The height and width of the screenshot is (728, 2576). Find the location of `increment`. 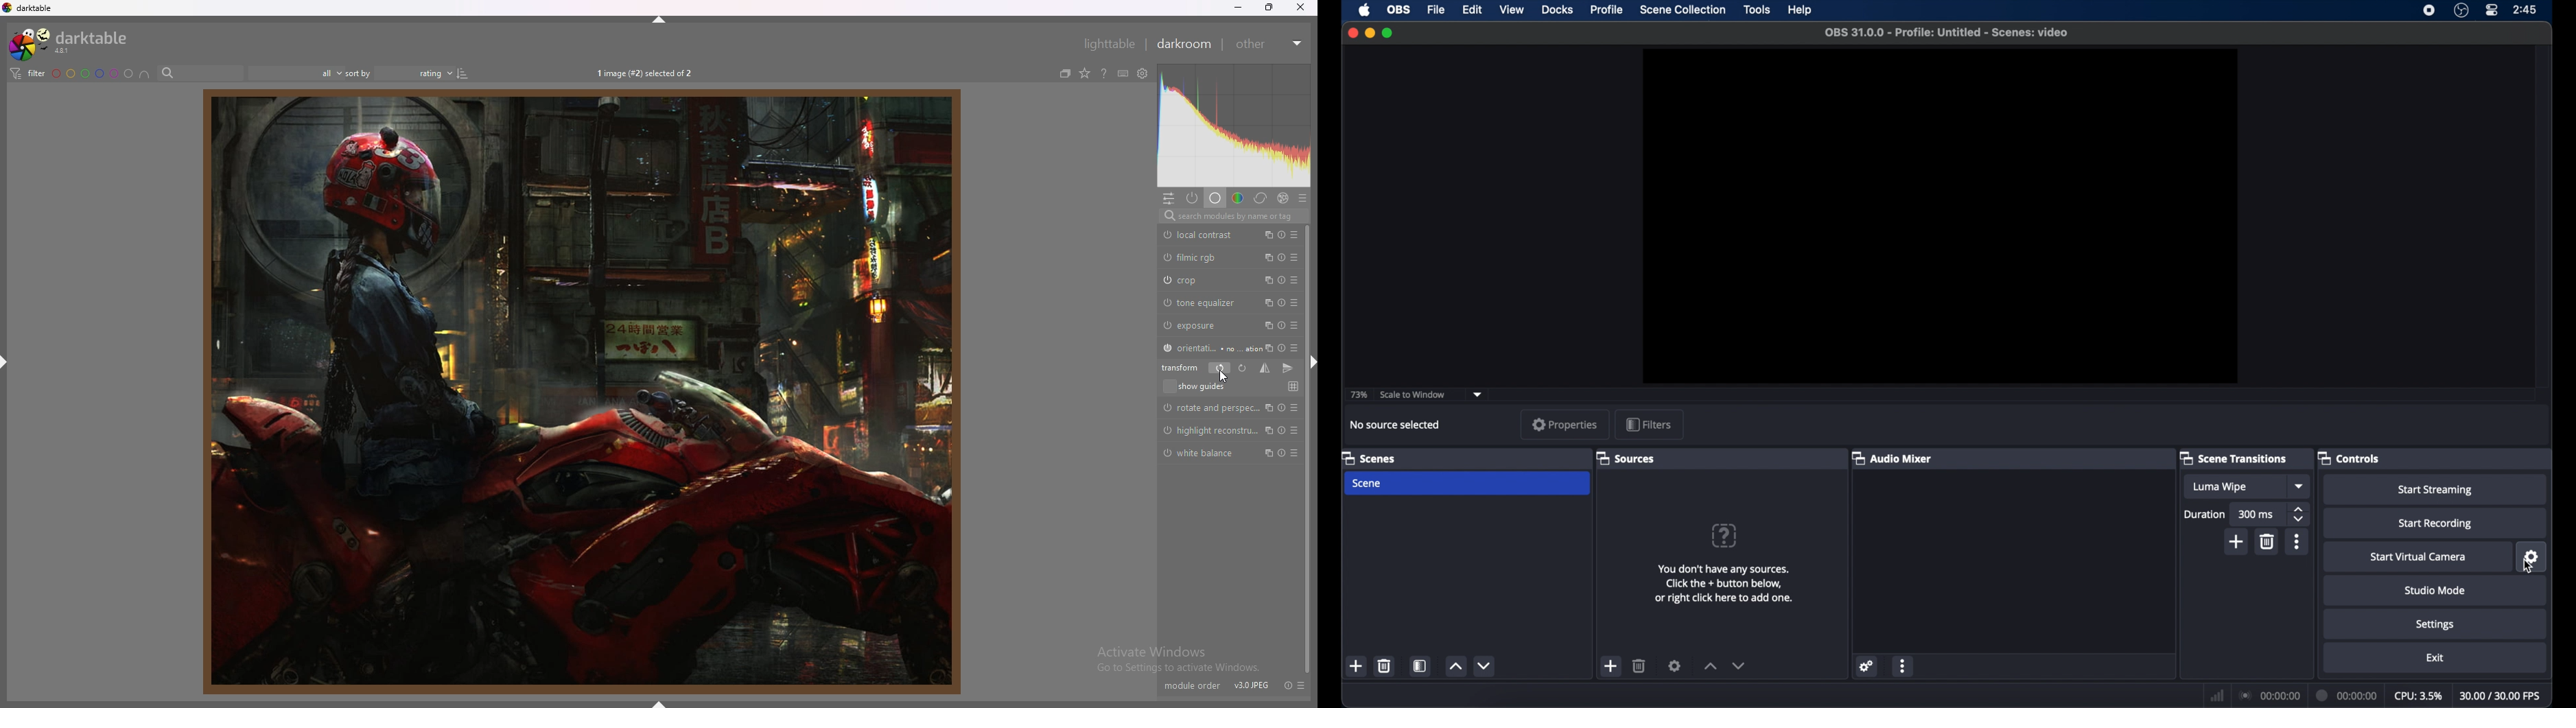

increment is located at coordinates (1710, 665).